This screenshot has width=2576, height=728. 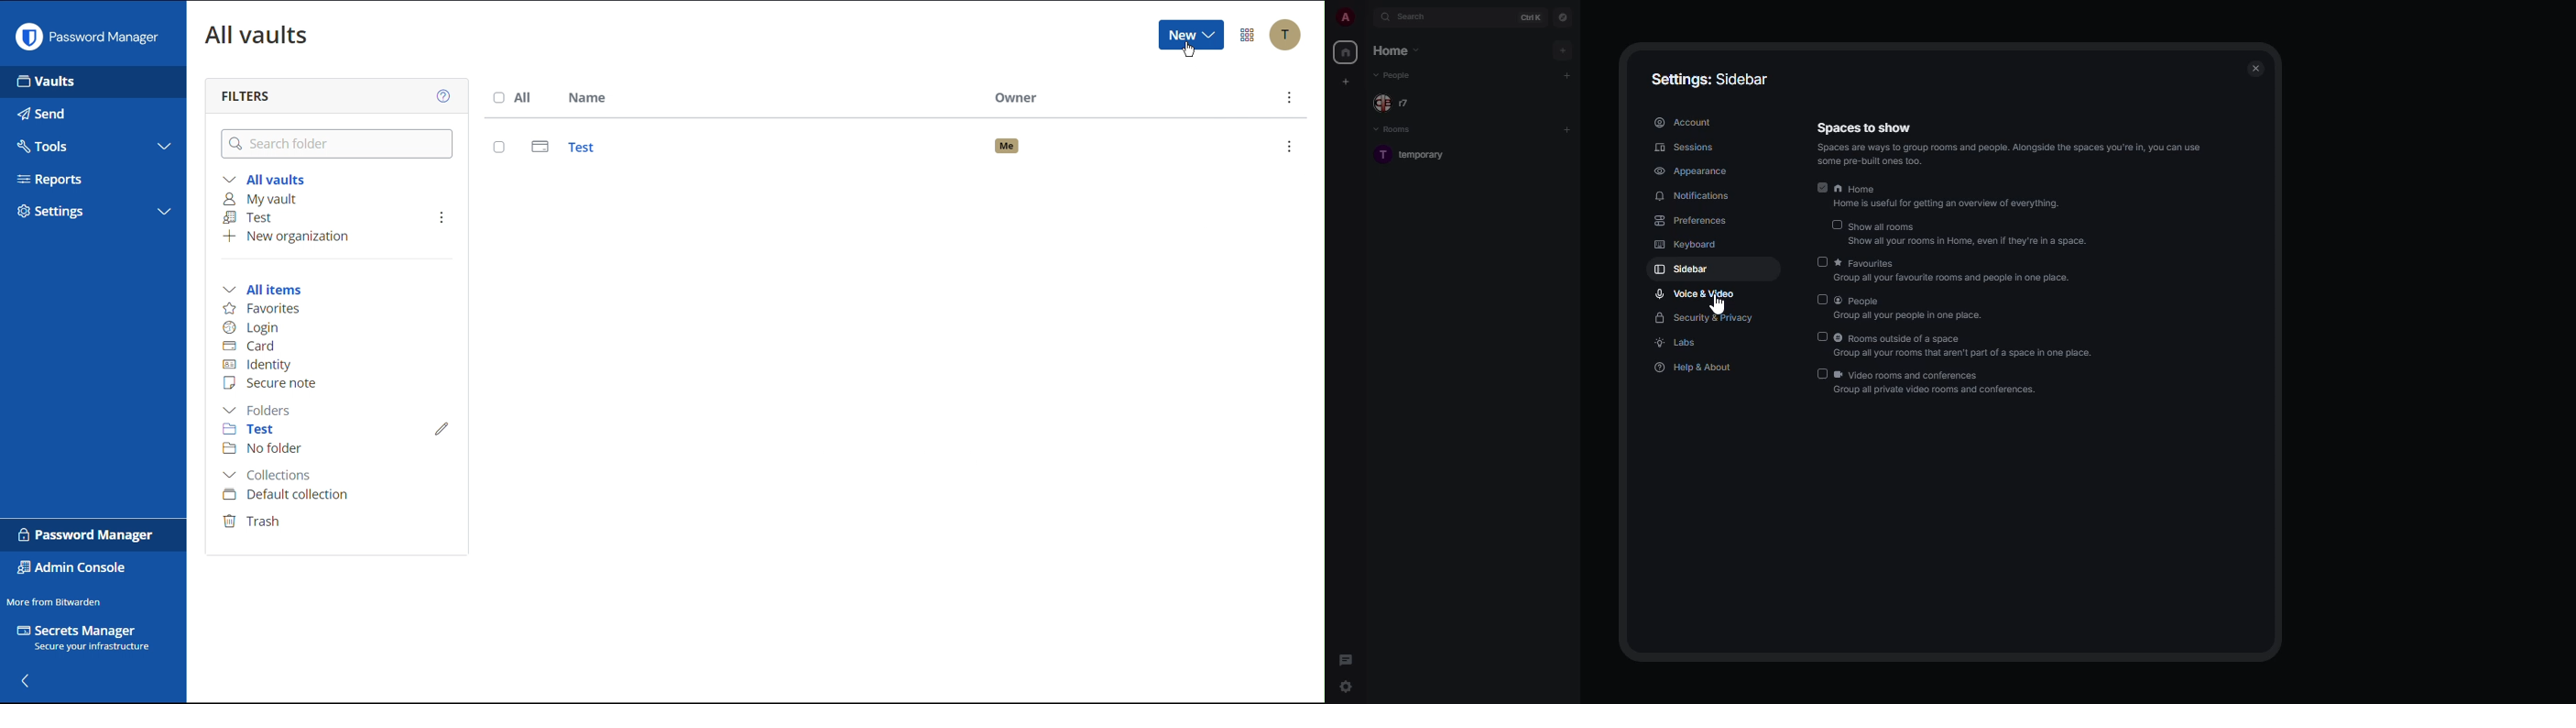 What do you see at coordinates (1569, 127) in the screenshot?
I see `add` at bounding box center [1569, 127].